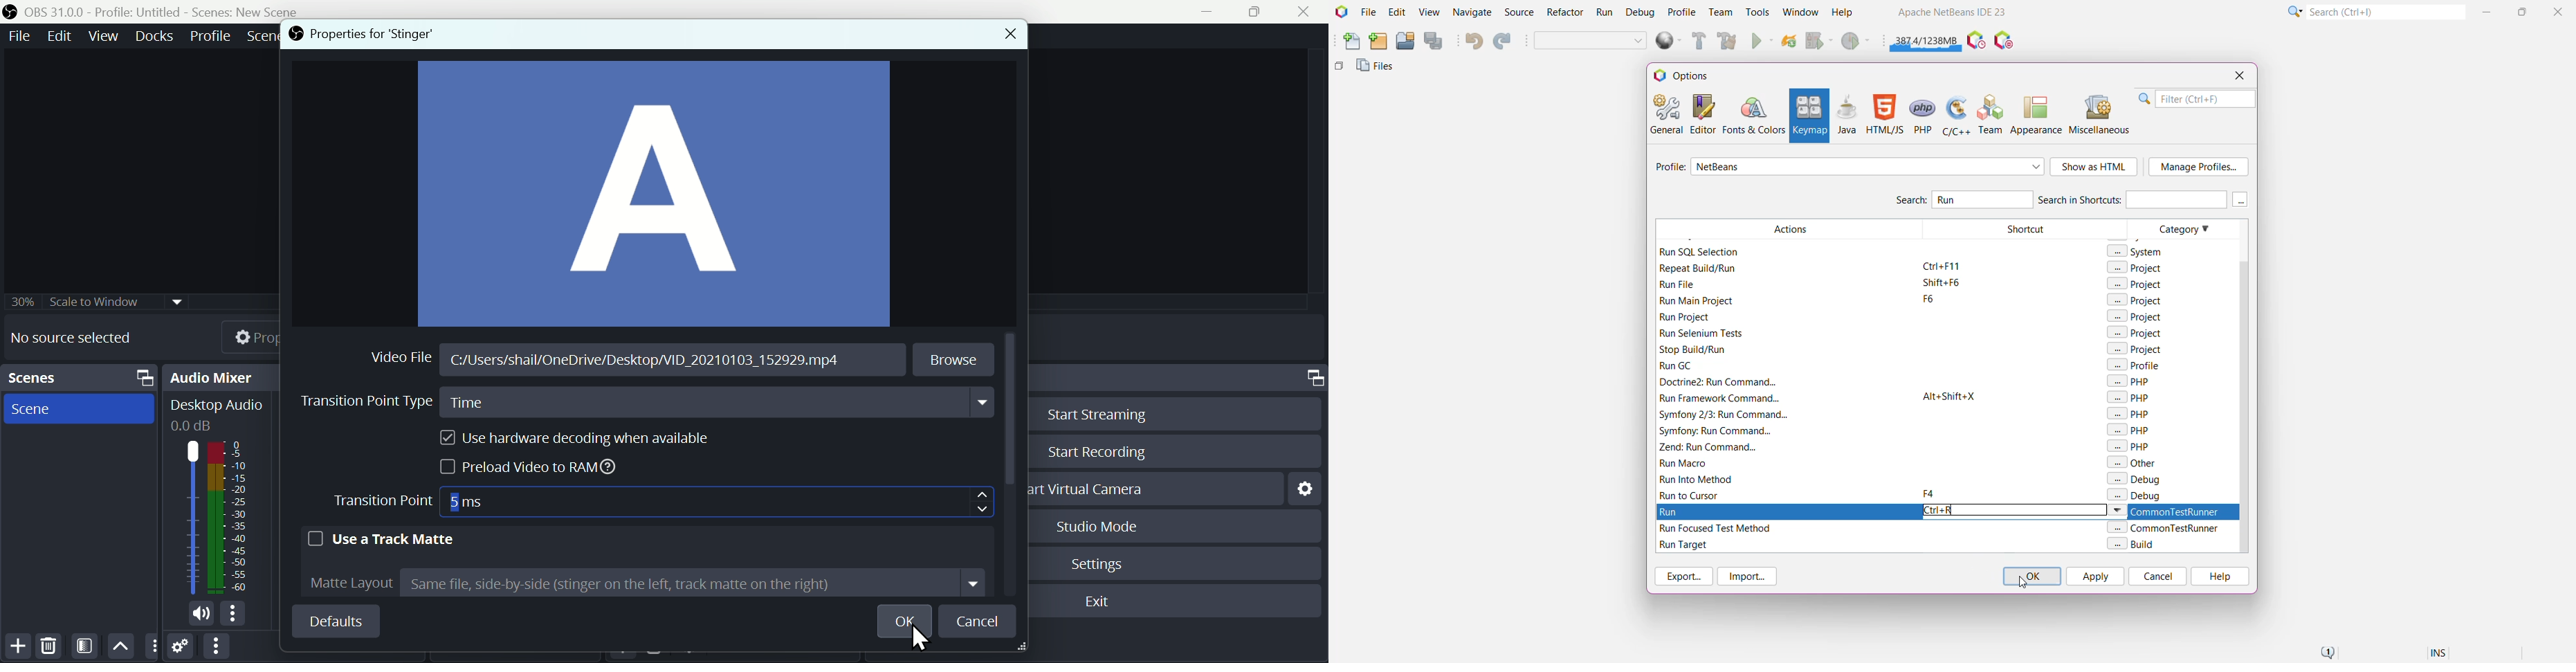 The height and width of the screenshot is (672, 2576). What do you see at coordinates (17, 35) in the screenshot?
I see `` at bounding box center [17, 35].